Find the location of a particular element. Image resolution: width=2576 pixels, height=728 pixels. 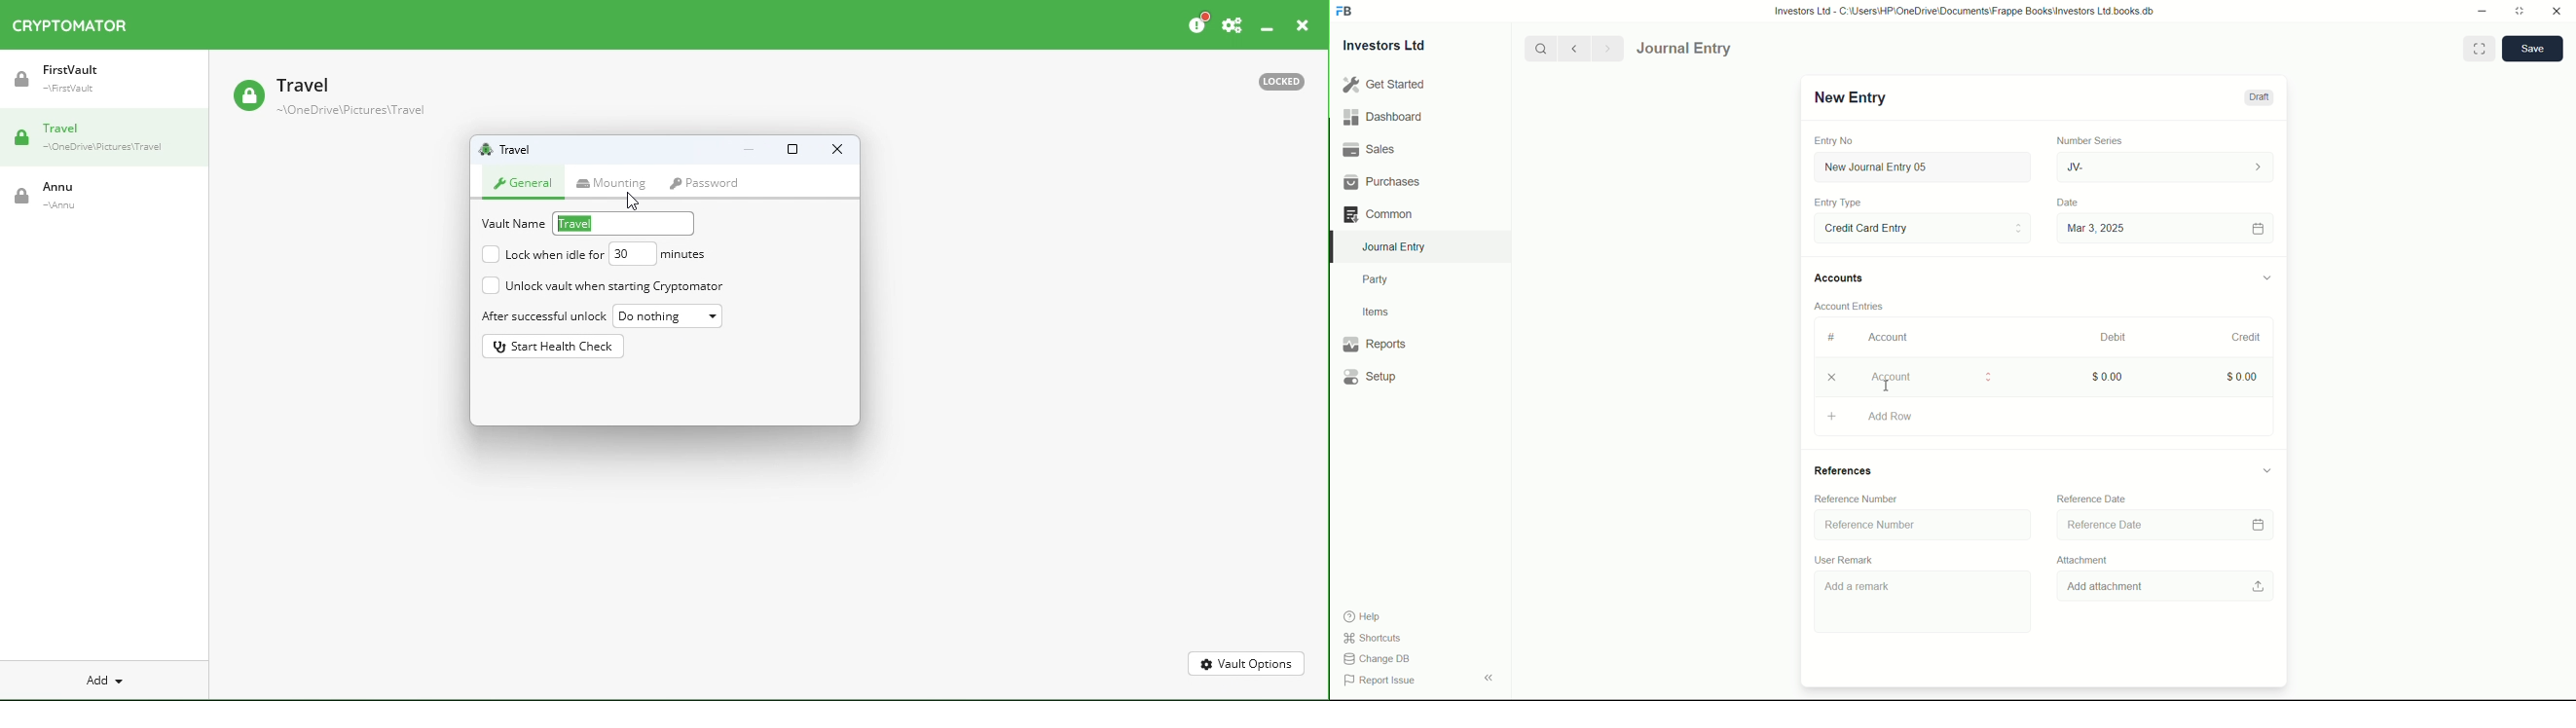

Attachment is located at coordinates (2079, 559).